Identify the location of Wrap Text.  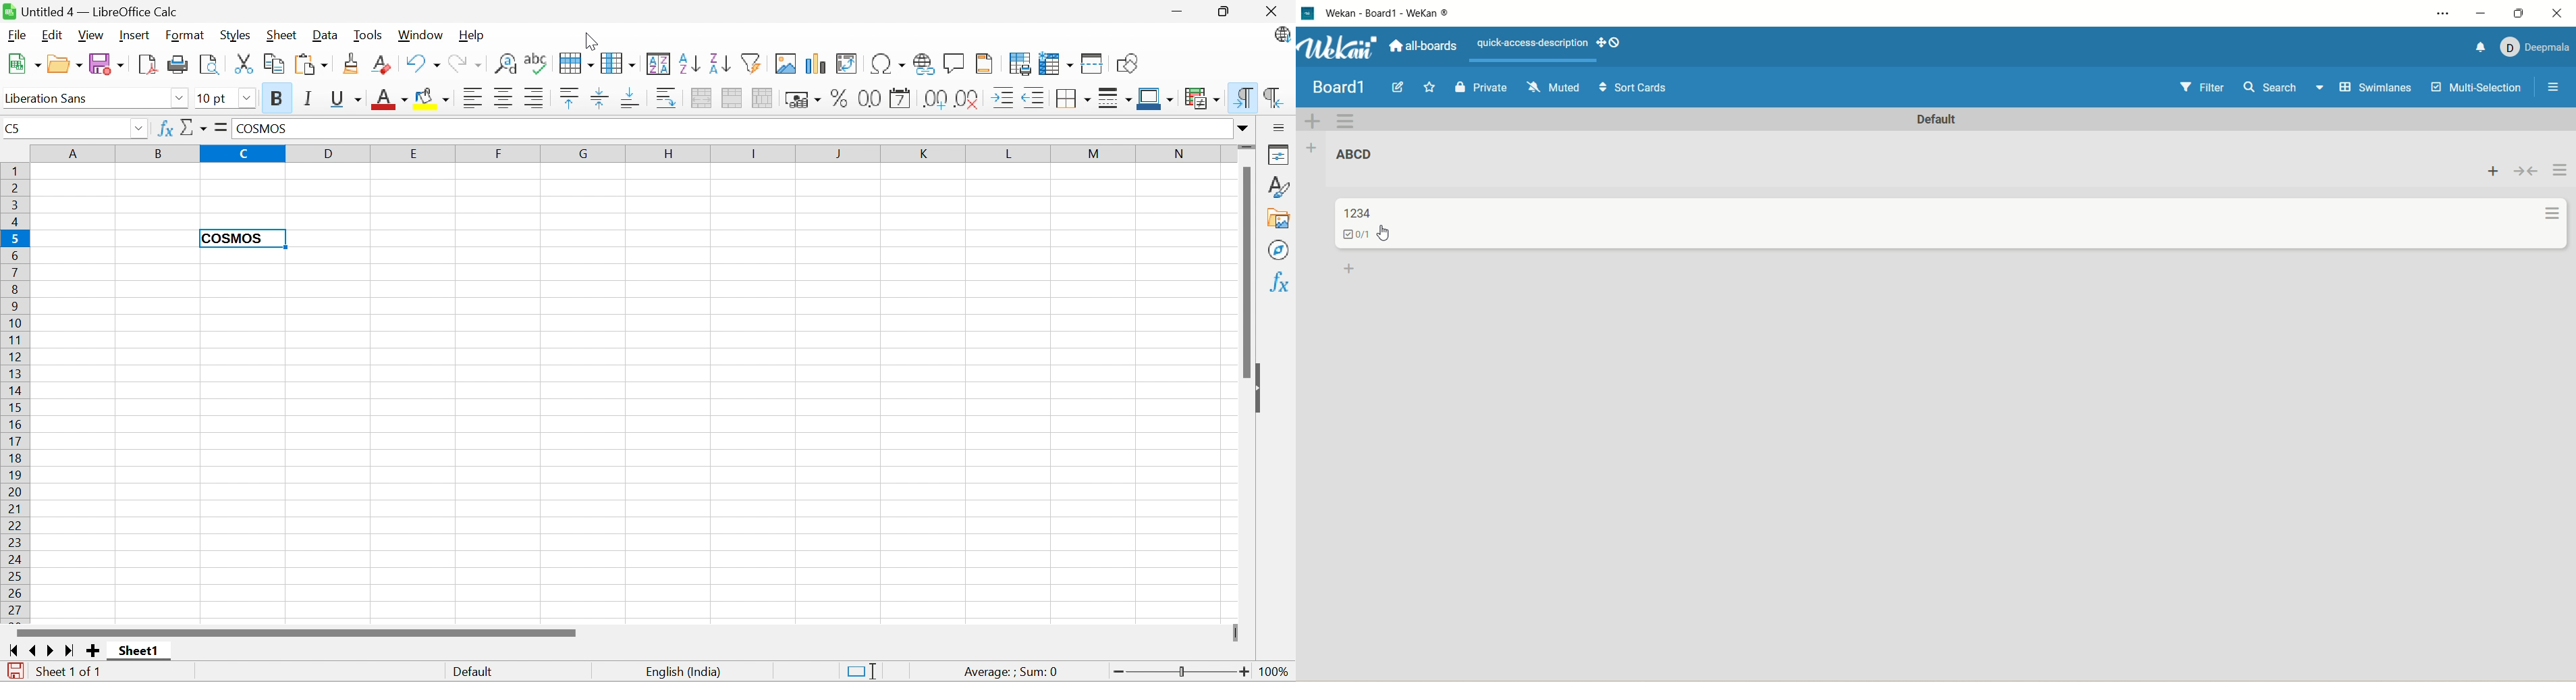
(667, 97).